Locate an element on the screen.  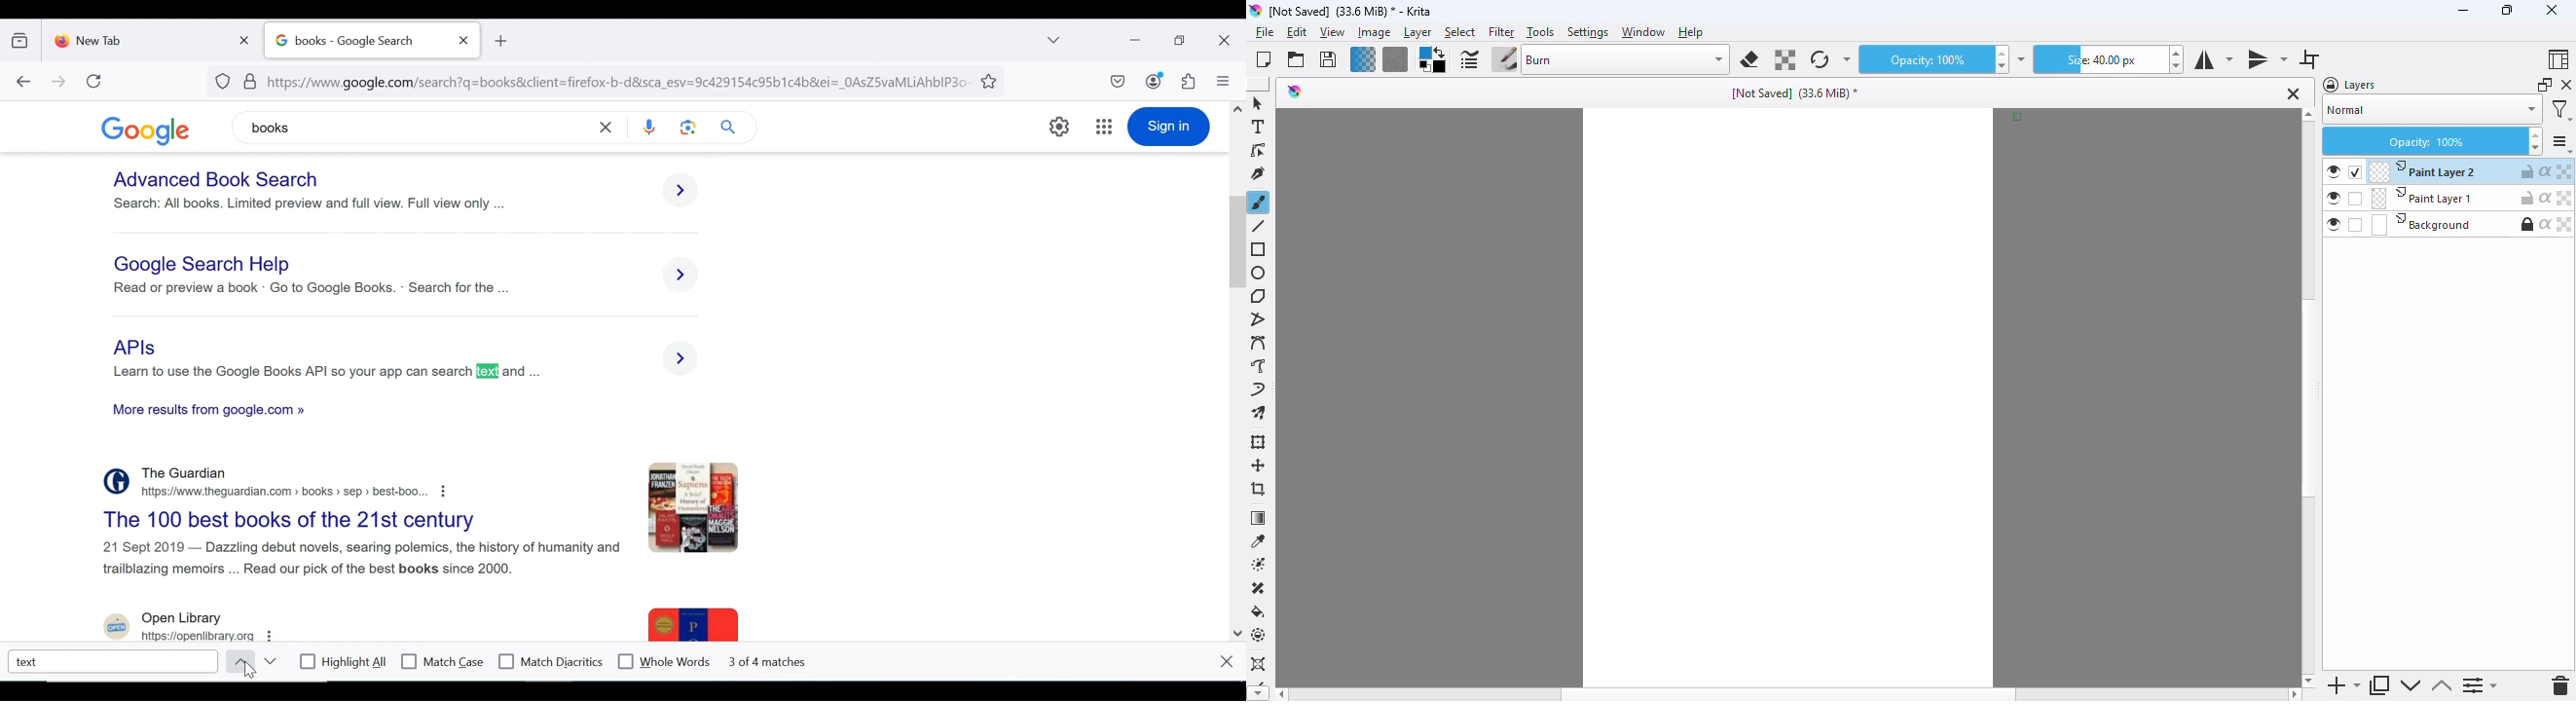
colorize mask tool is located at coordinates (1261, 564).